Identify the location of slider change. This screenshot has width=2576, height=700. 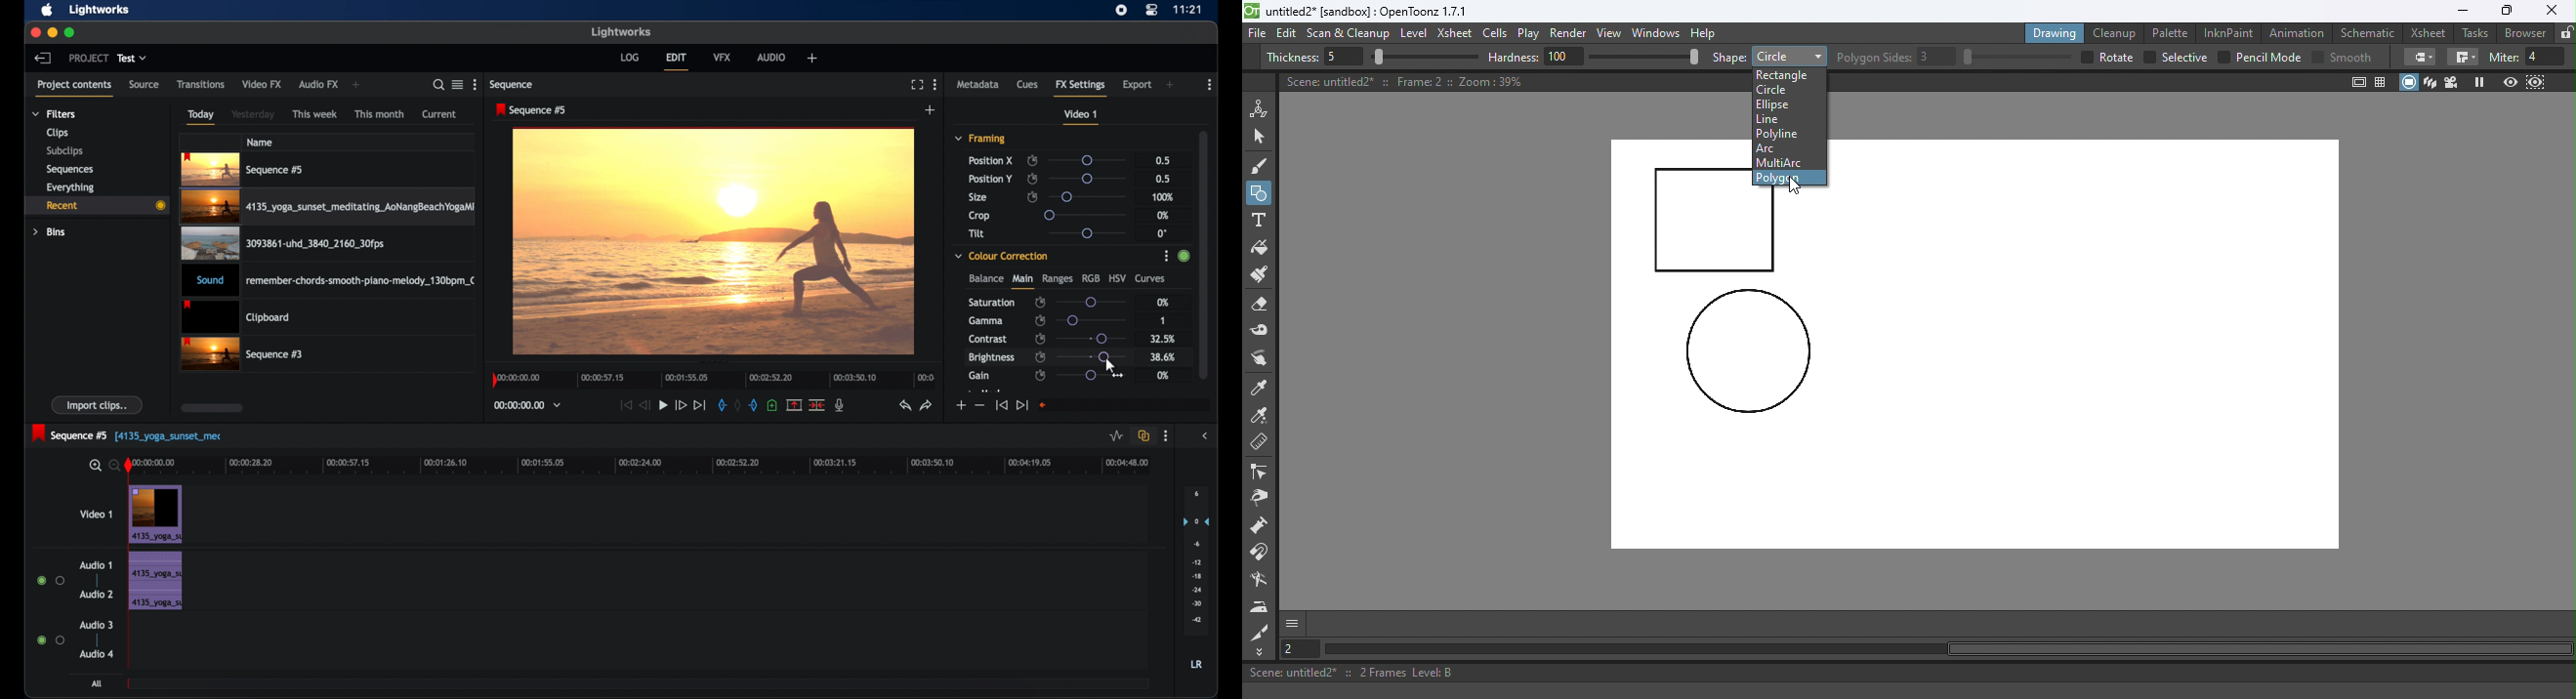
(1183, 260).